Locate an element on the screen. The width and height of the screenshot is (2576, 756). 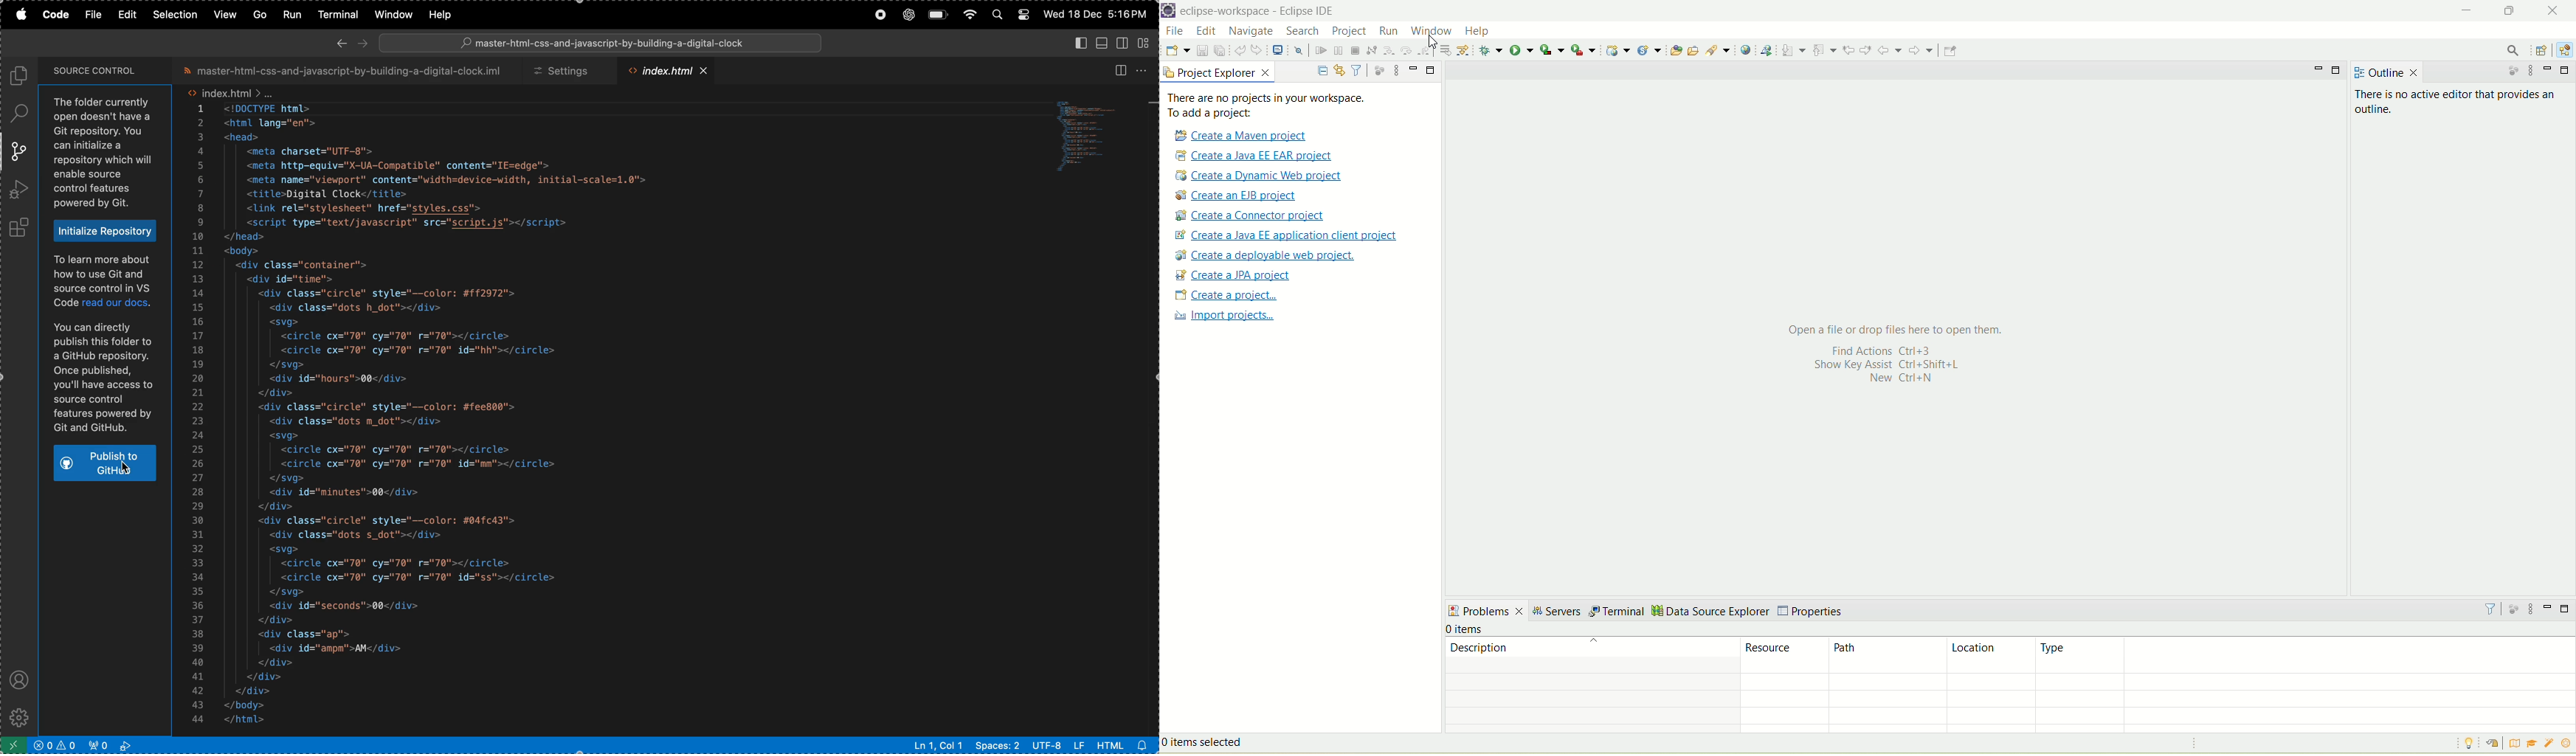
view port  is located at coordinates (115, 745).